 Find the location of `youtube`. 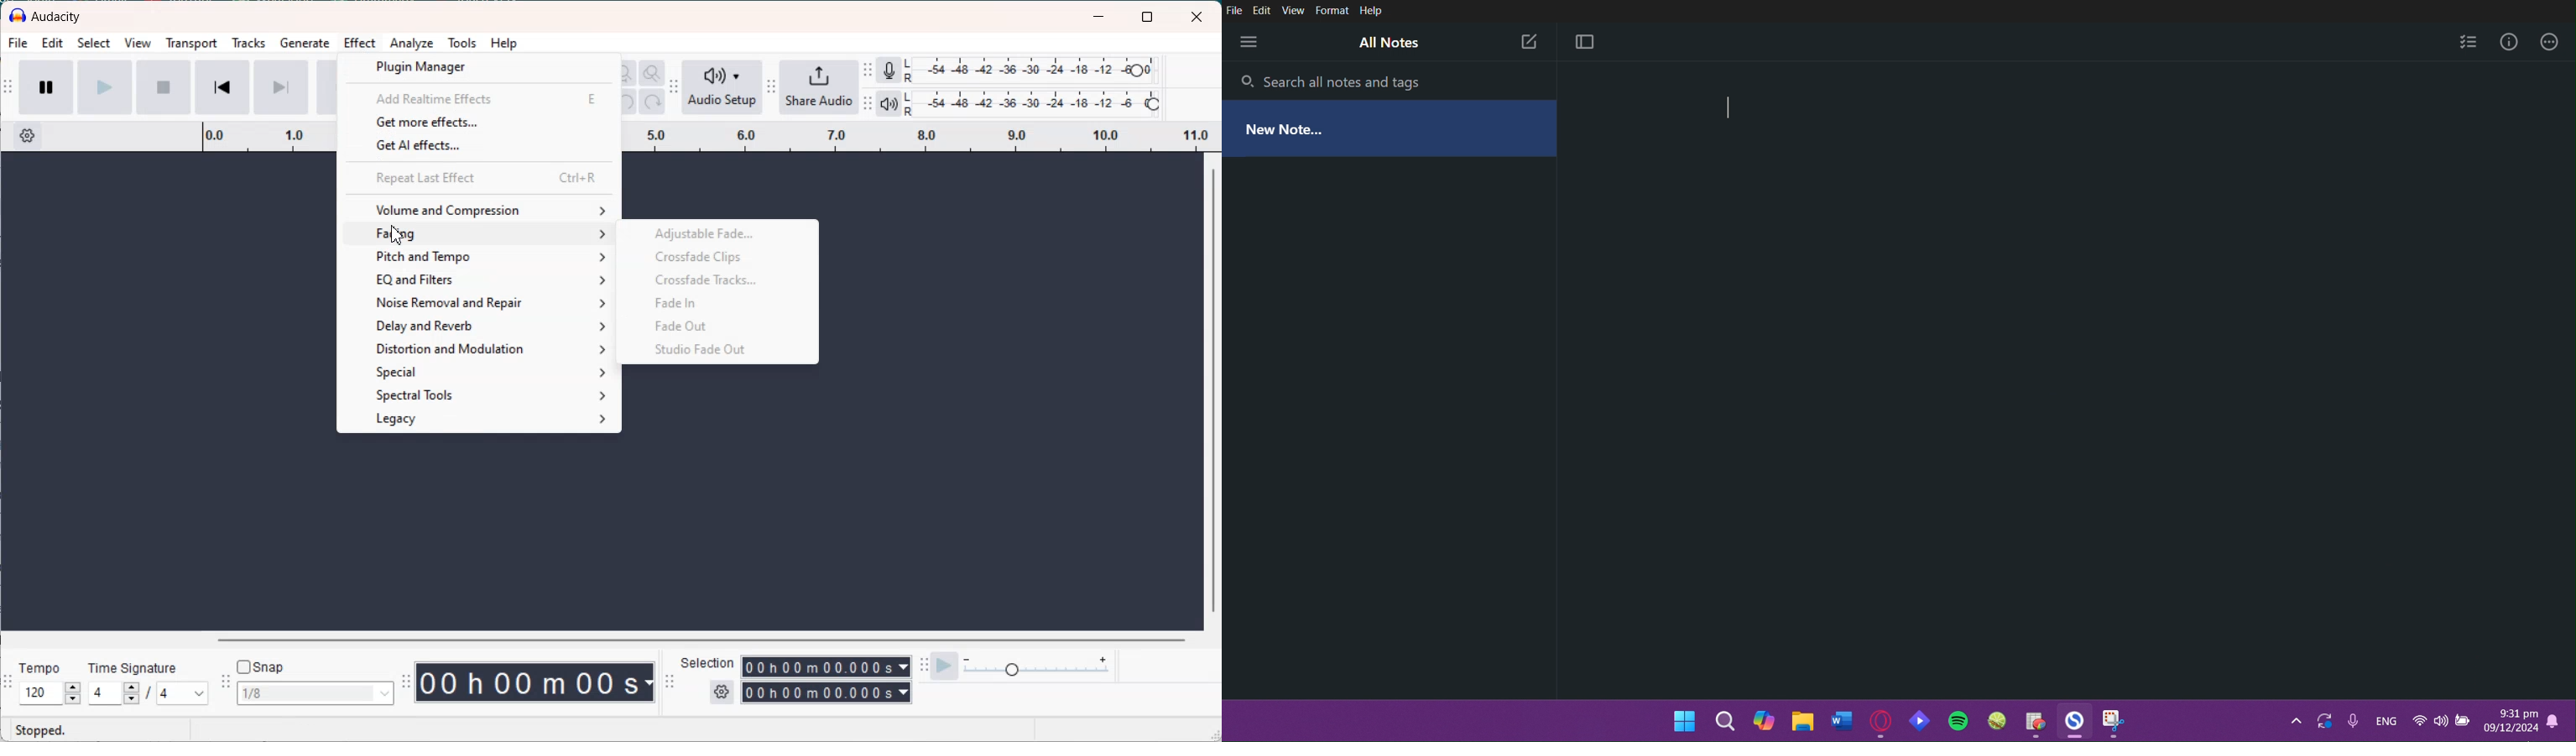

youtube is located at coordinates (1921, 724).